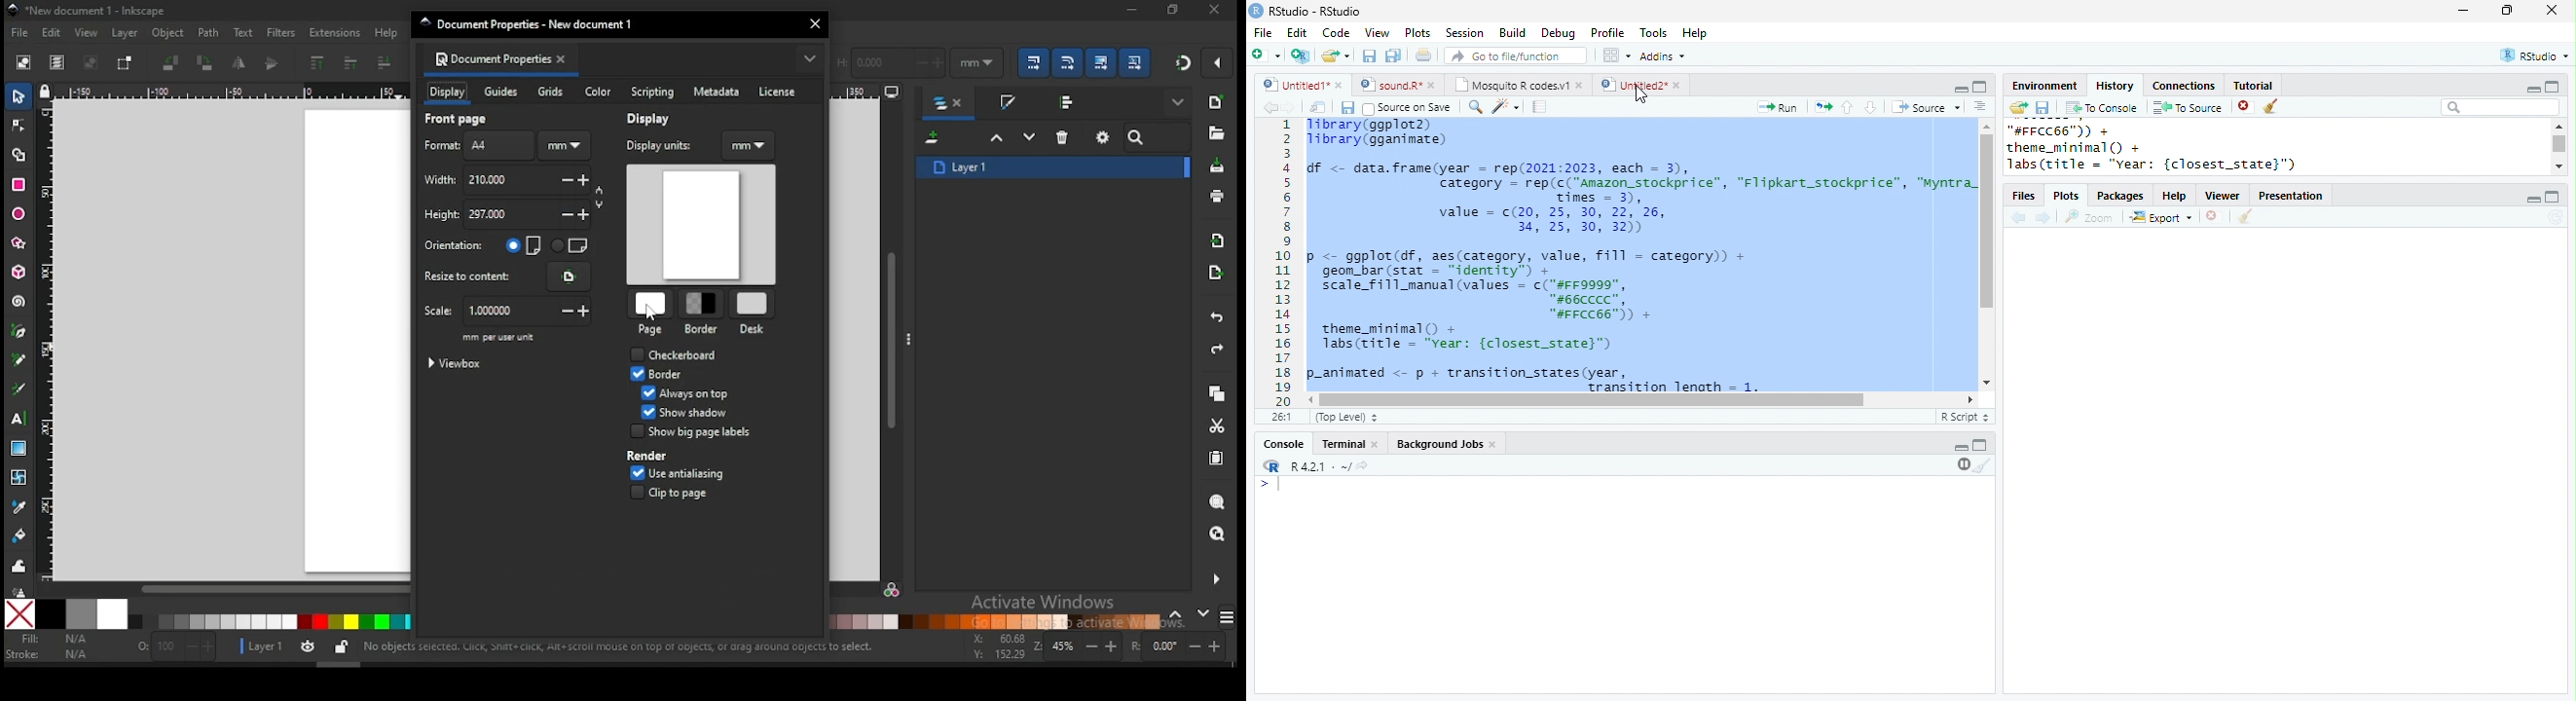 The image size is (2576, 728). Describe the element at coordinates (1215, 272) in the screenshot. I see `open export` at that location.